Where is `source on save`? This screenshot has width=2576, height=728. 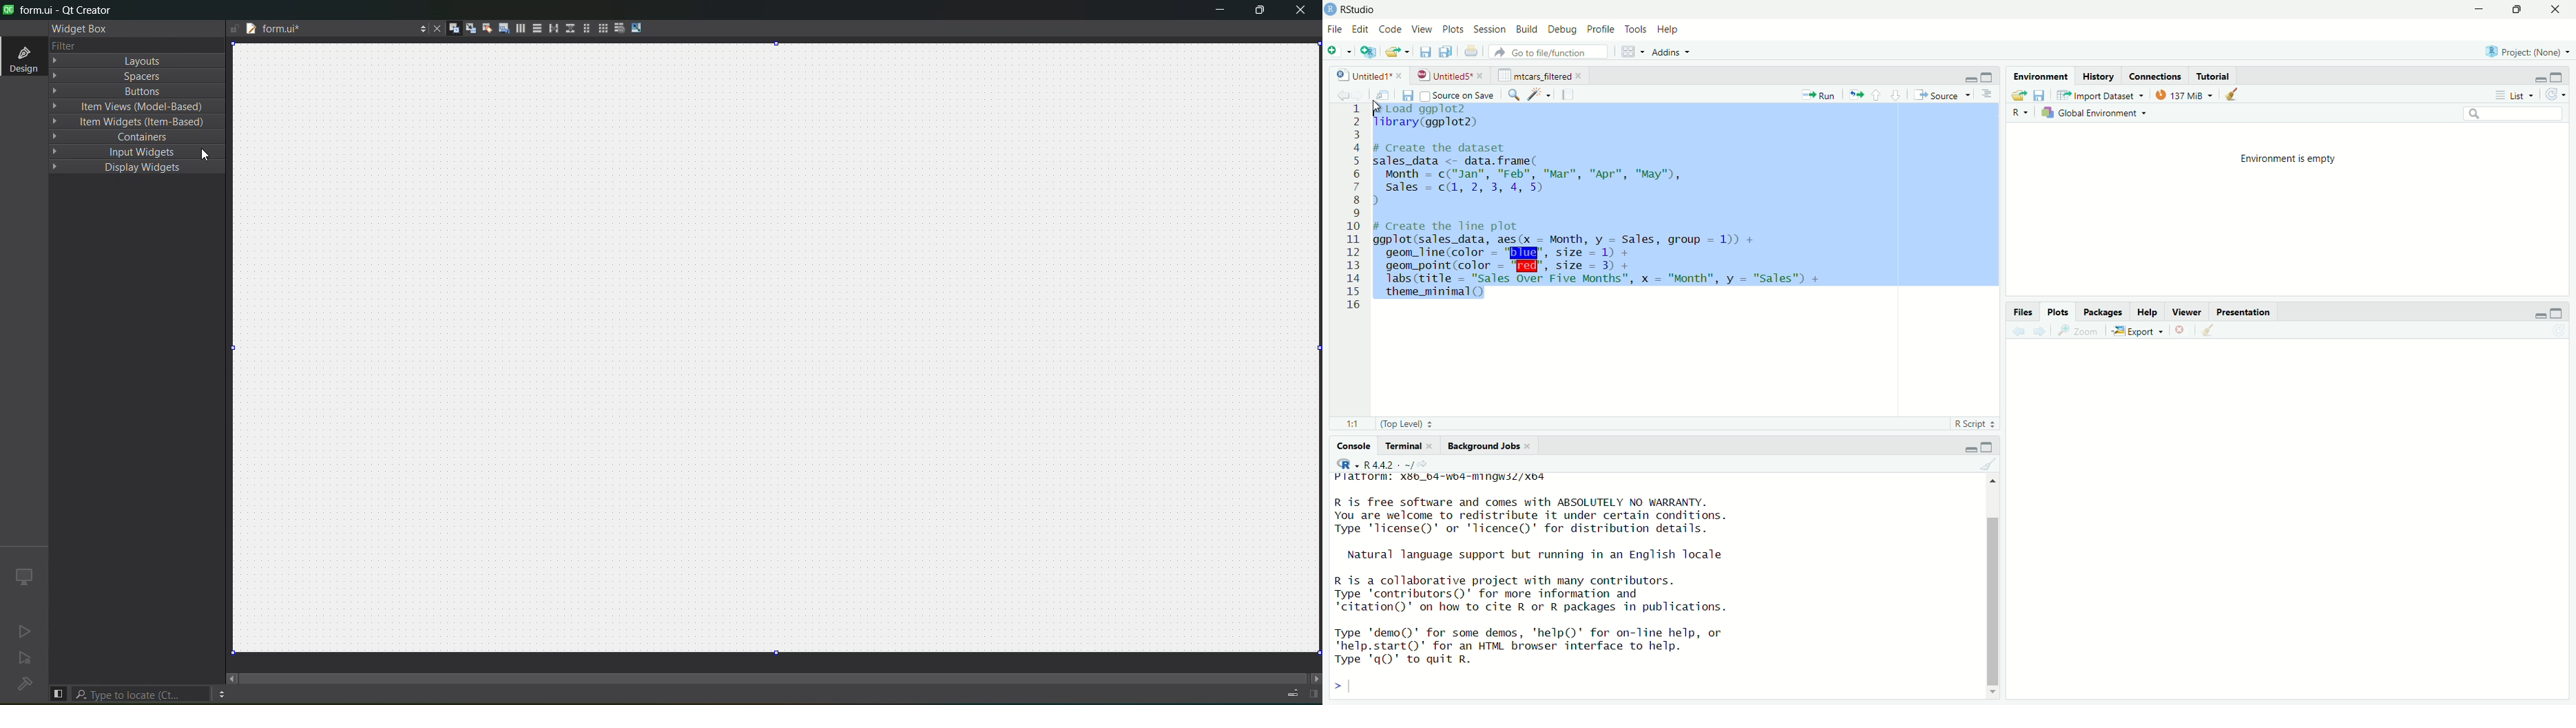 source on save is located at coordinates (1458, 96).